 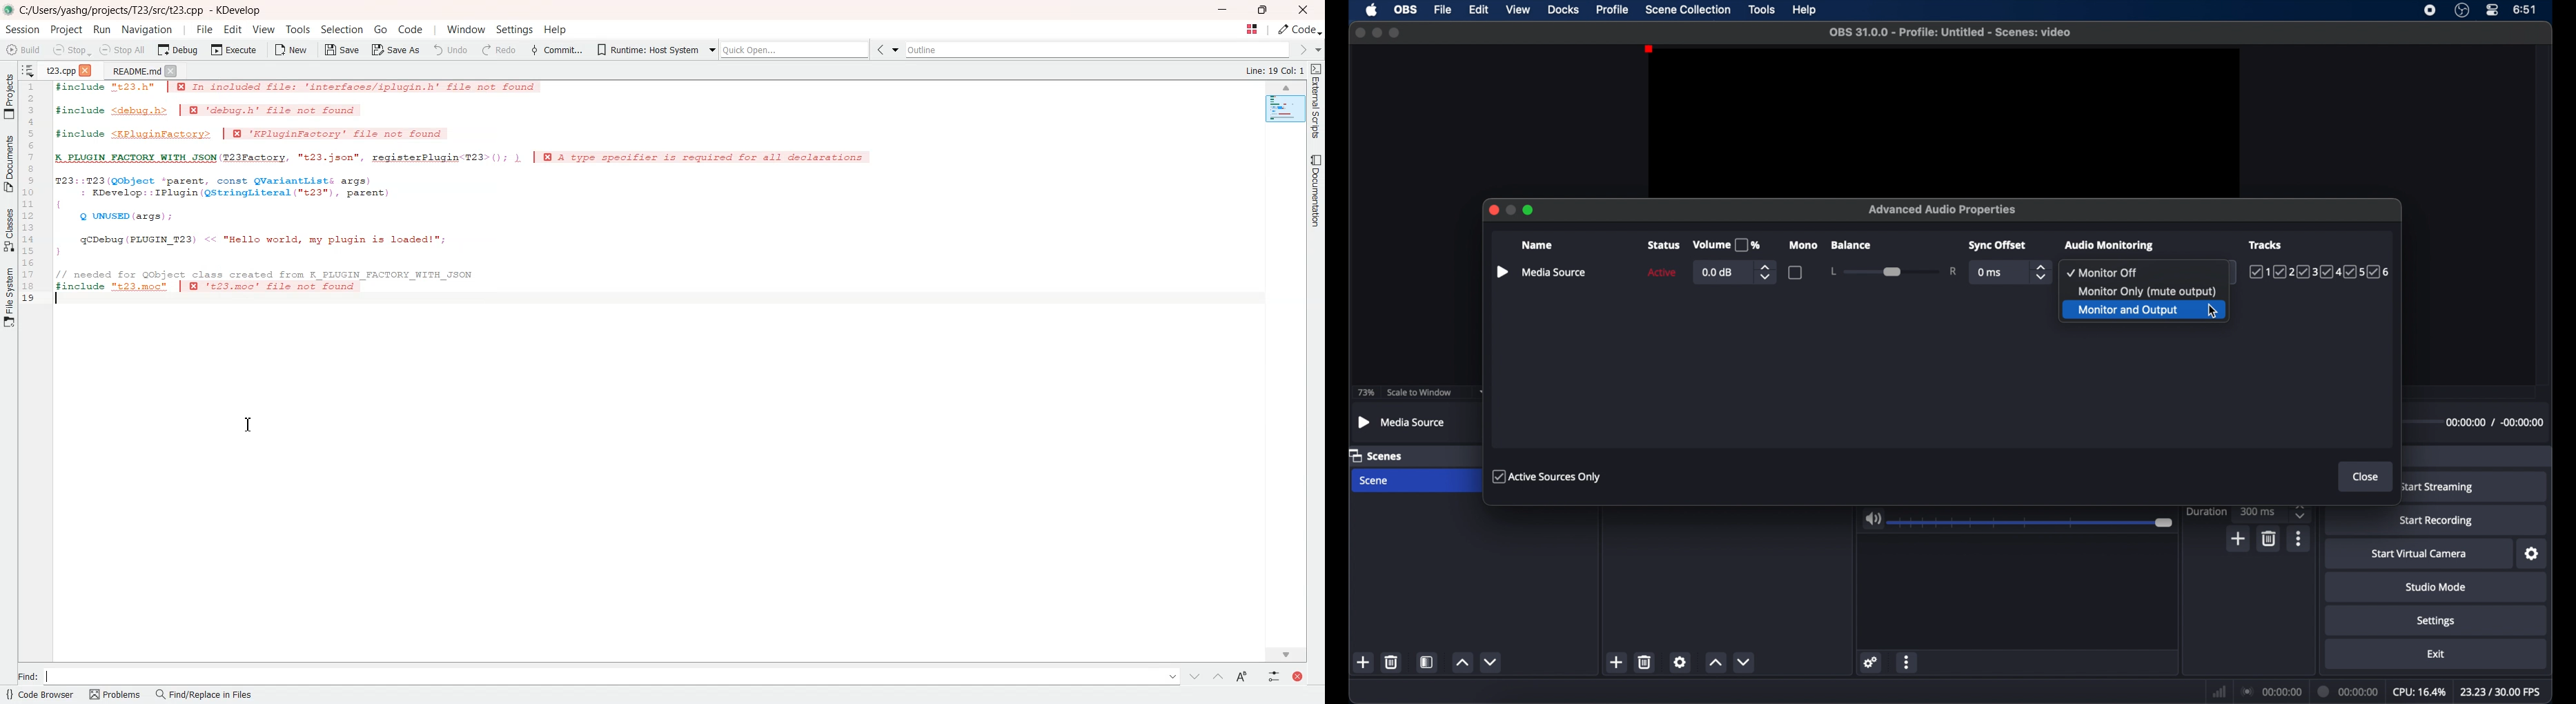 I want to click on close, so click(x=1359, y=32).